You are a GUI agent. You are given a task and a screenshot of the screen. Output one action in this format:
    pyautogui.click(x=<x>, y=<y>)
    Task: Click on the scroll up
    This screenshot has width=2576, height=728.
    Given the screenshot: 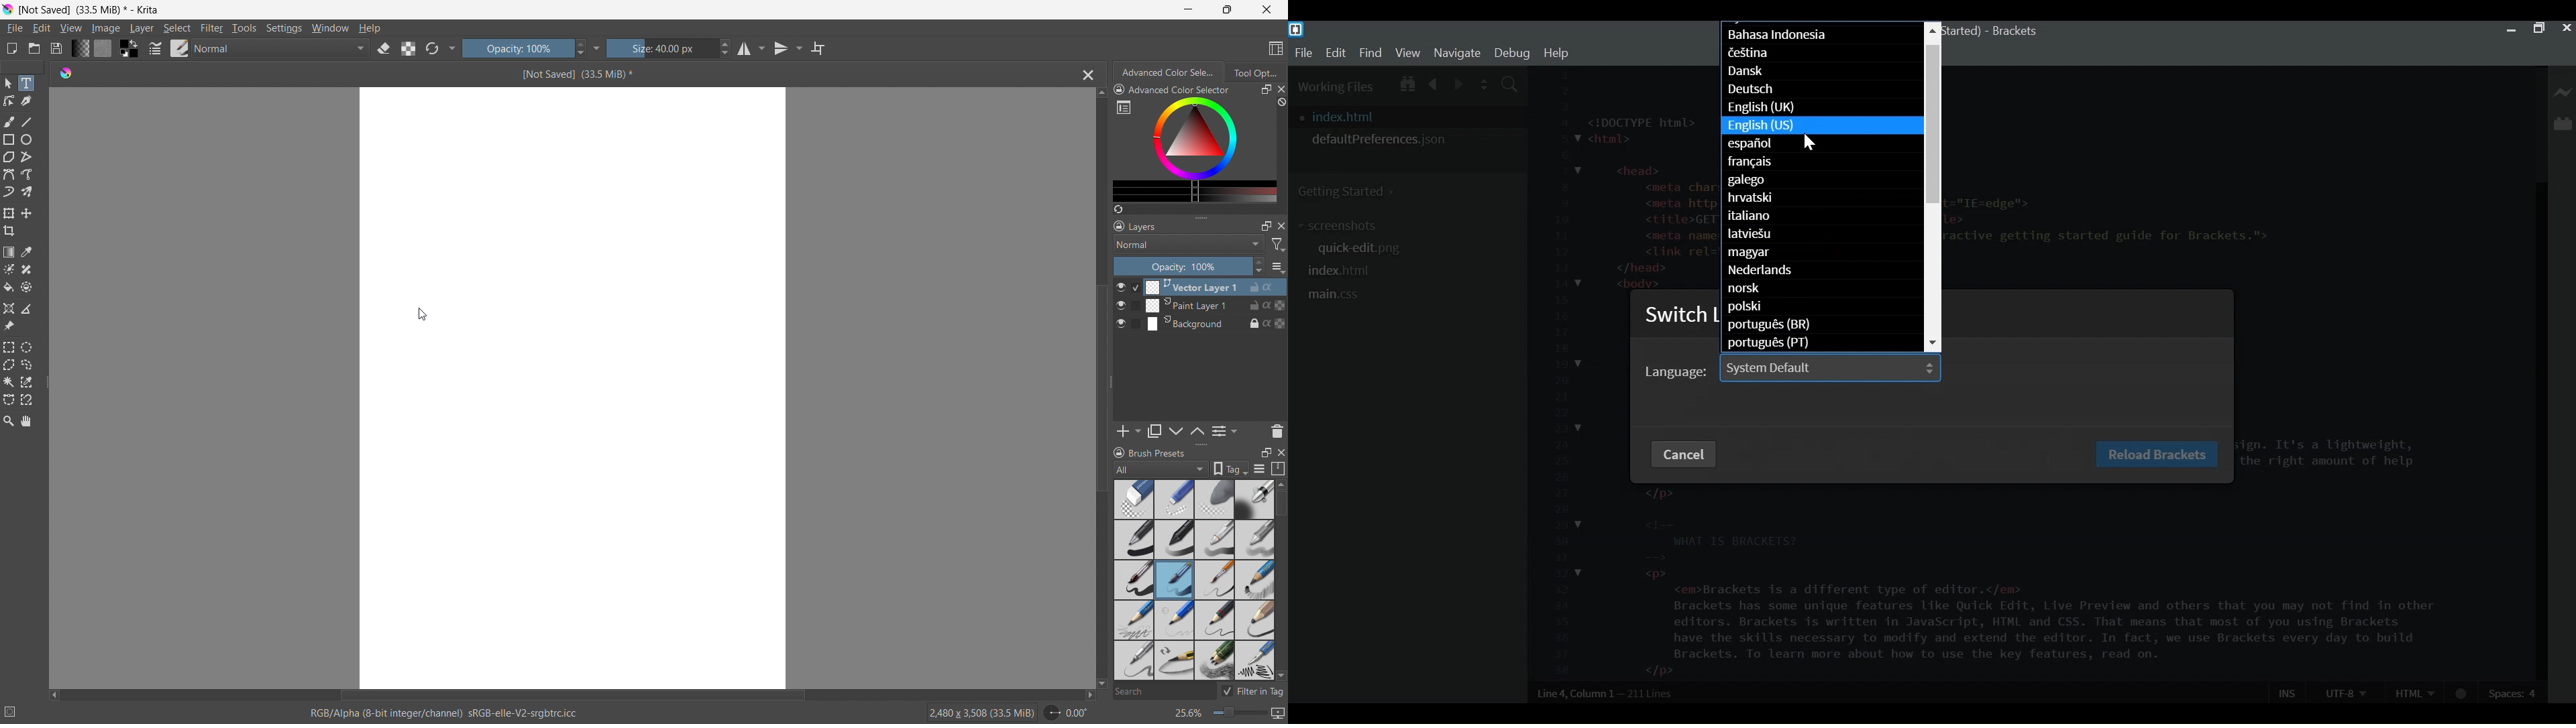 What is the action you would take?
    pyautogui.click(x=1280, y=484)
    